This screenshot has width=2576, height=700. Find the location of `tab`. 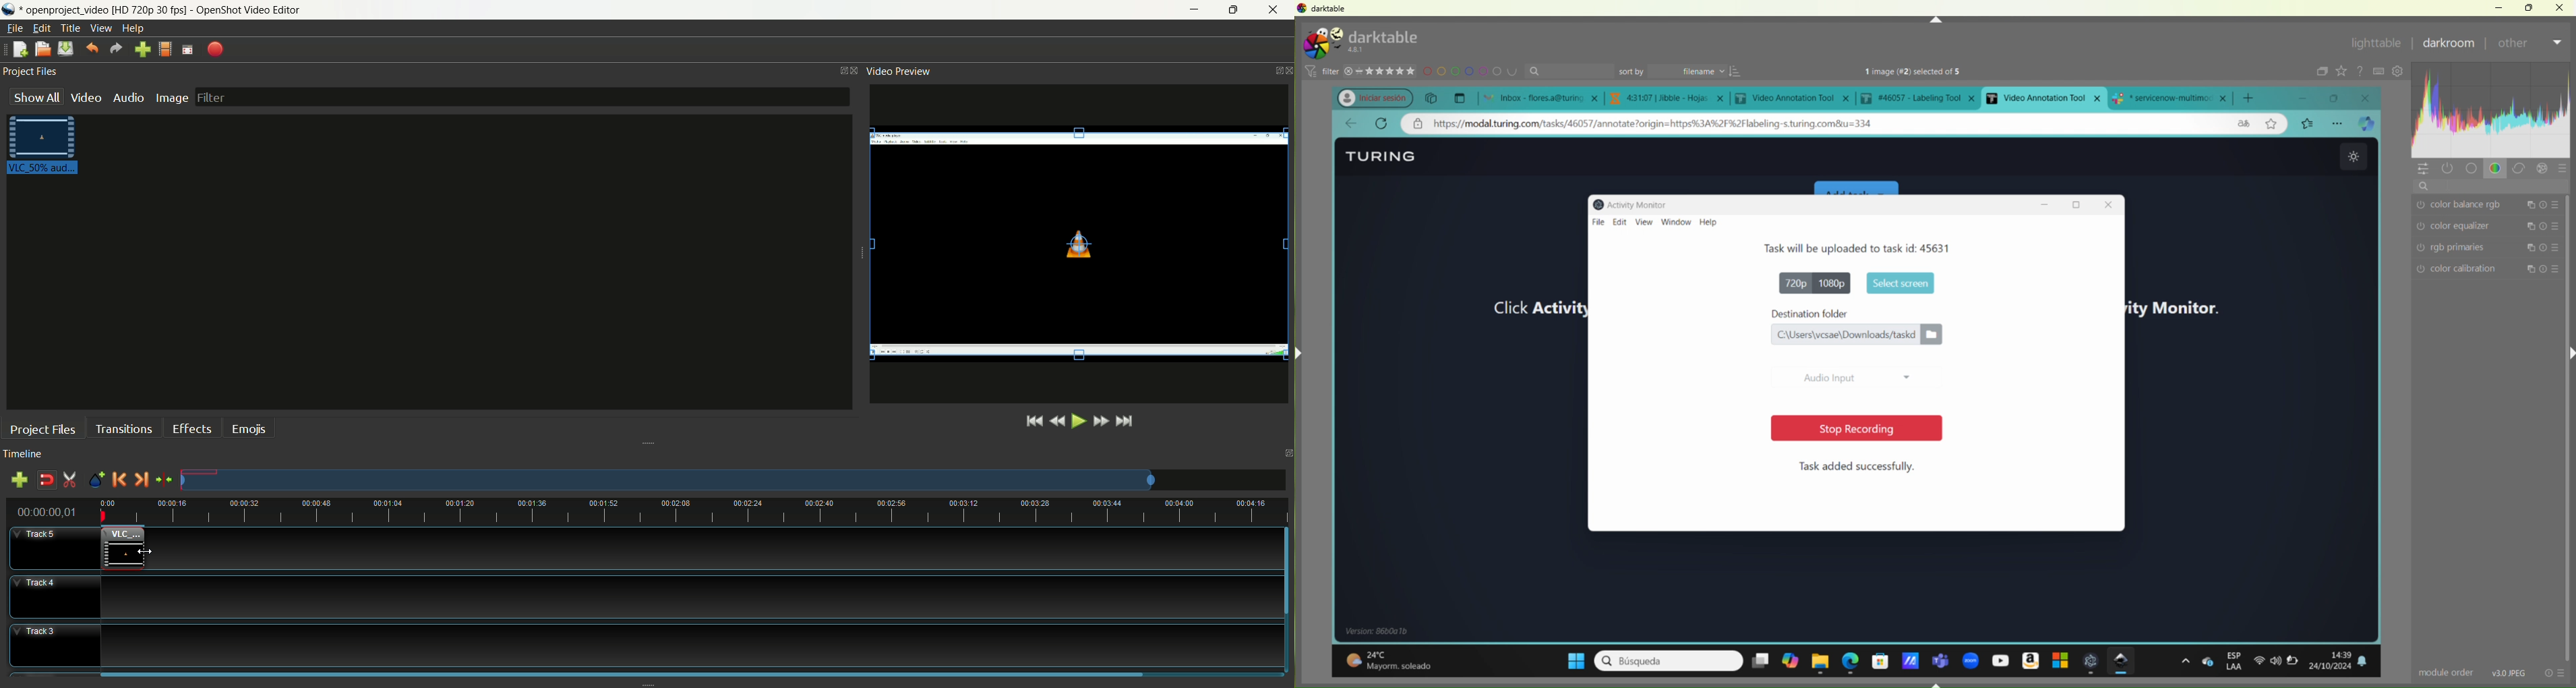

tab is located at coordinates (1922, 98).